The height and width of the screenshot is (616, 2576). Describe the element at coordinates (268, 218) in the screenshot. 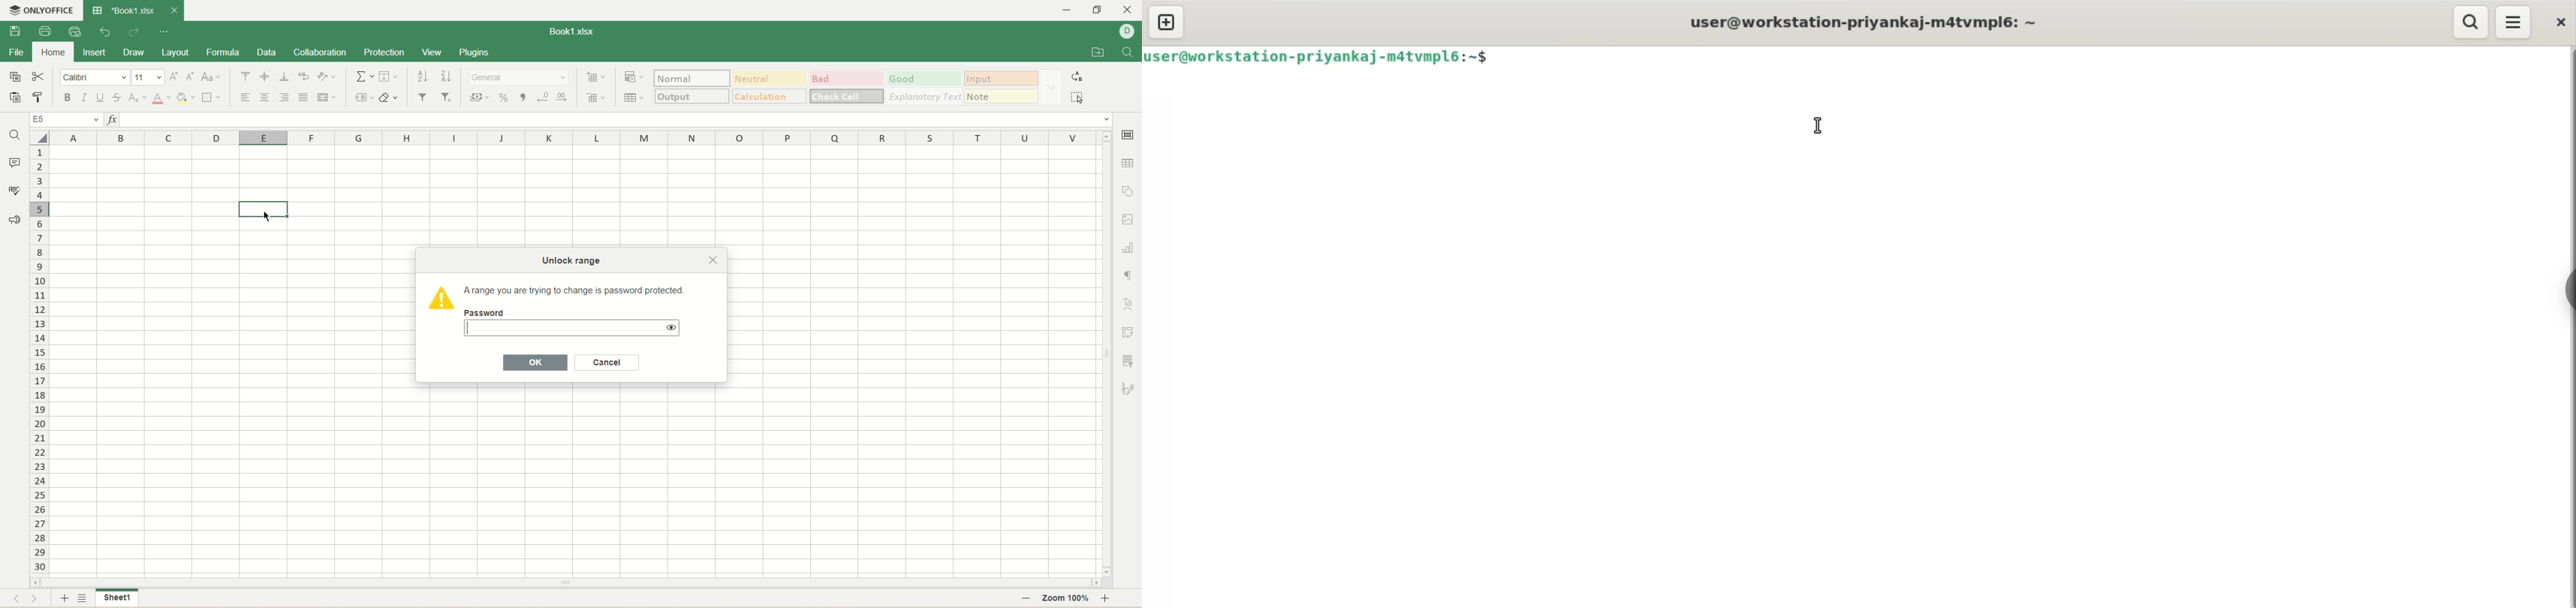

I see `cursor` at that location.